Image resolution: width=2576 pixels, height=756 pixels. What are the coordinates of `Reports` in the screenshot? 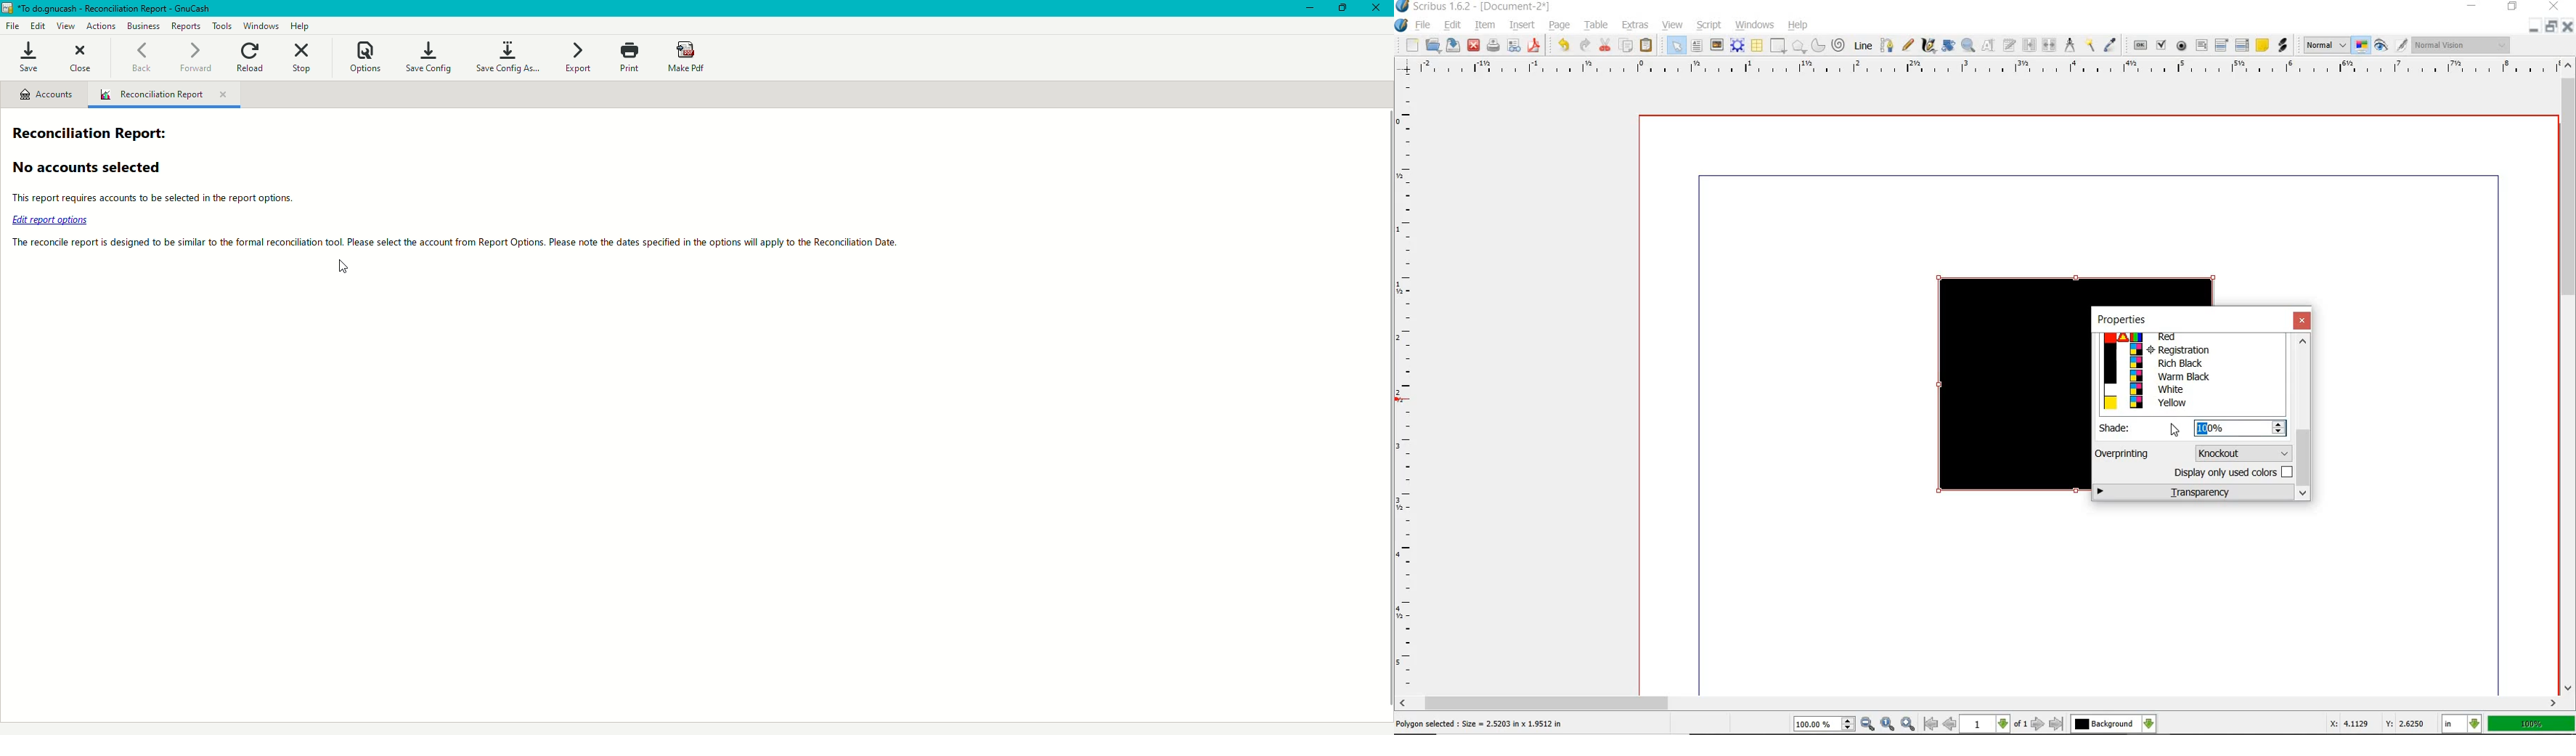 It's located at (183, 25).